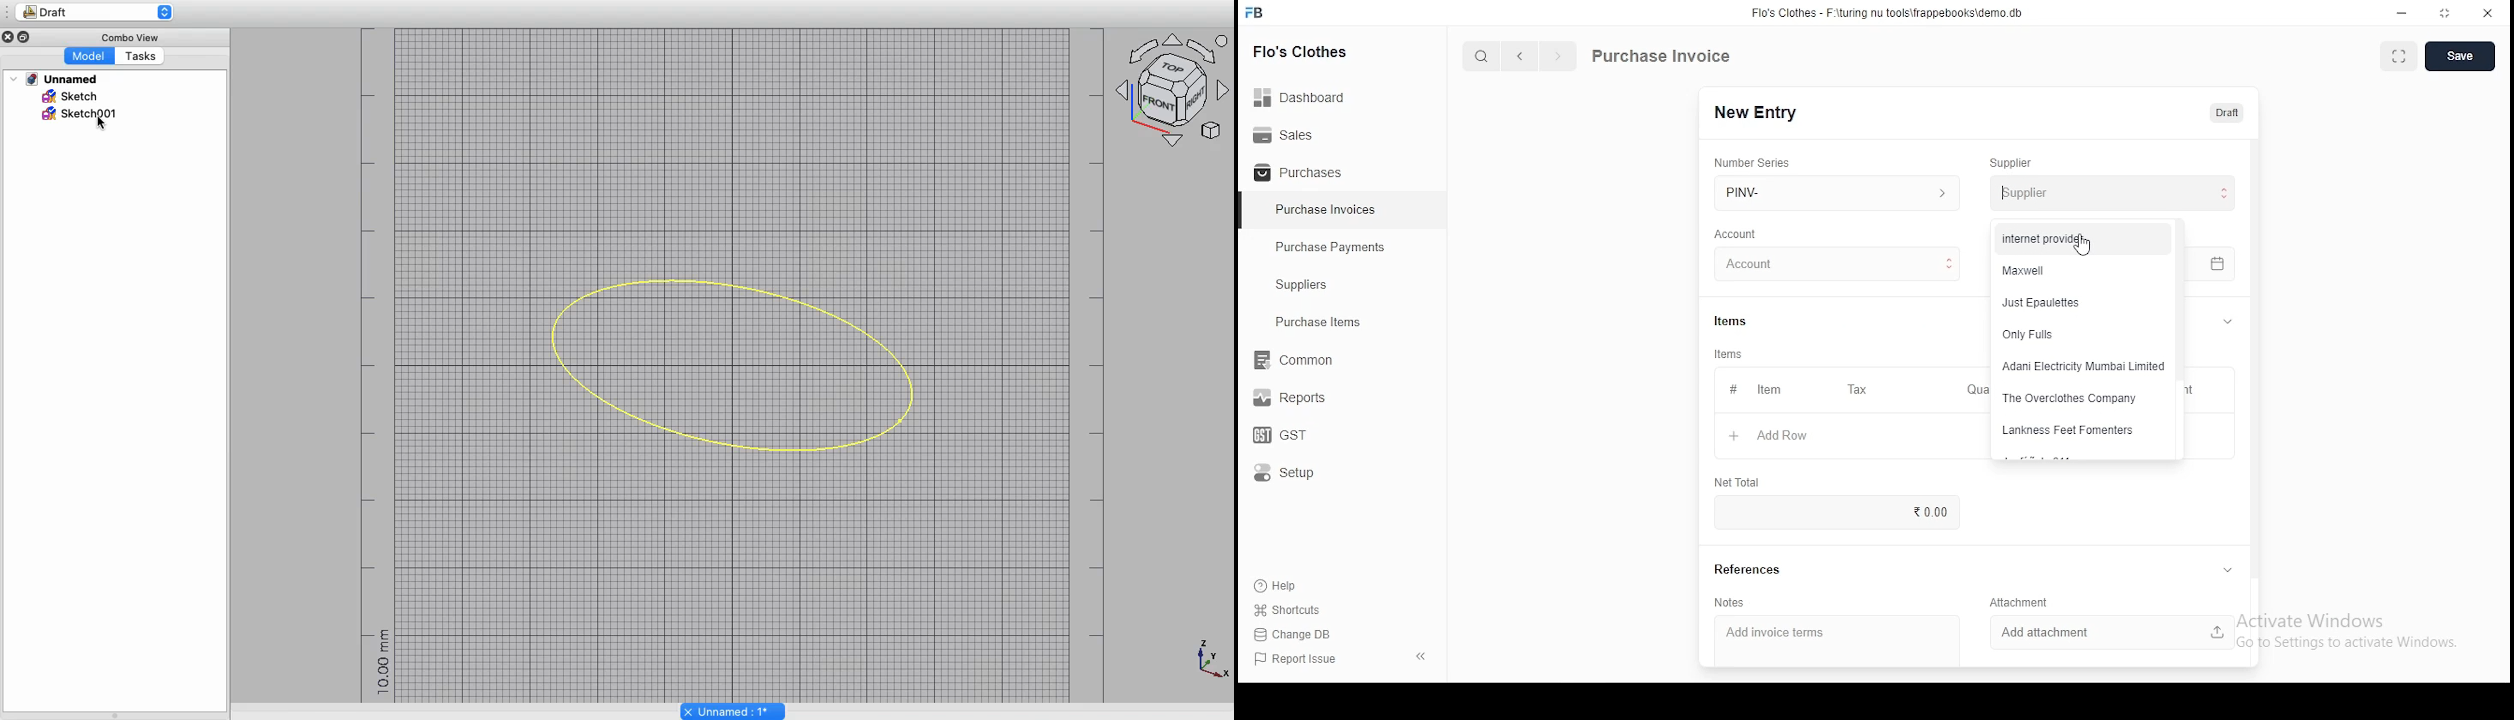 The image size is (2520, 728). Describe the element at coordinates (1292, 400) in the screenshot. I see `reports` at that location.